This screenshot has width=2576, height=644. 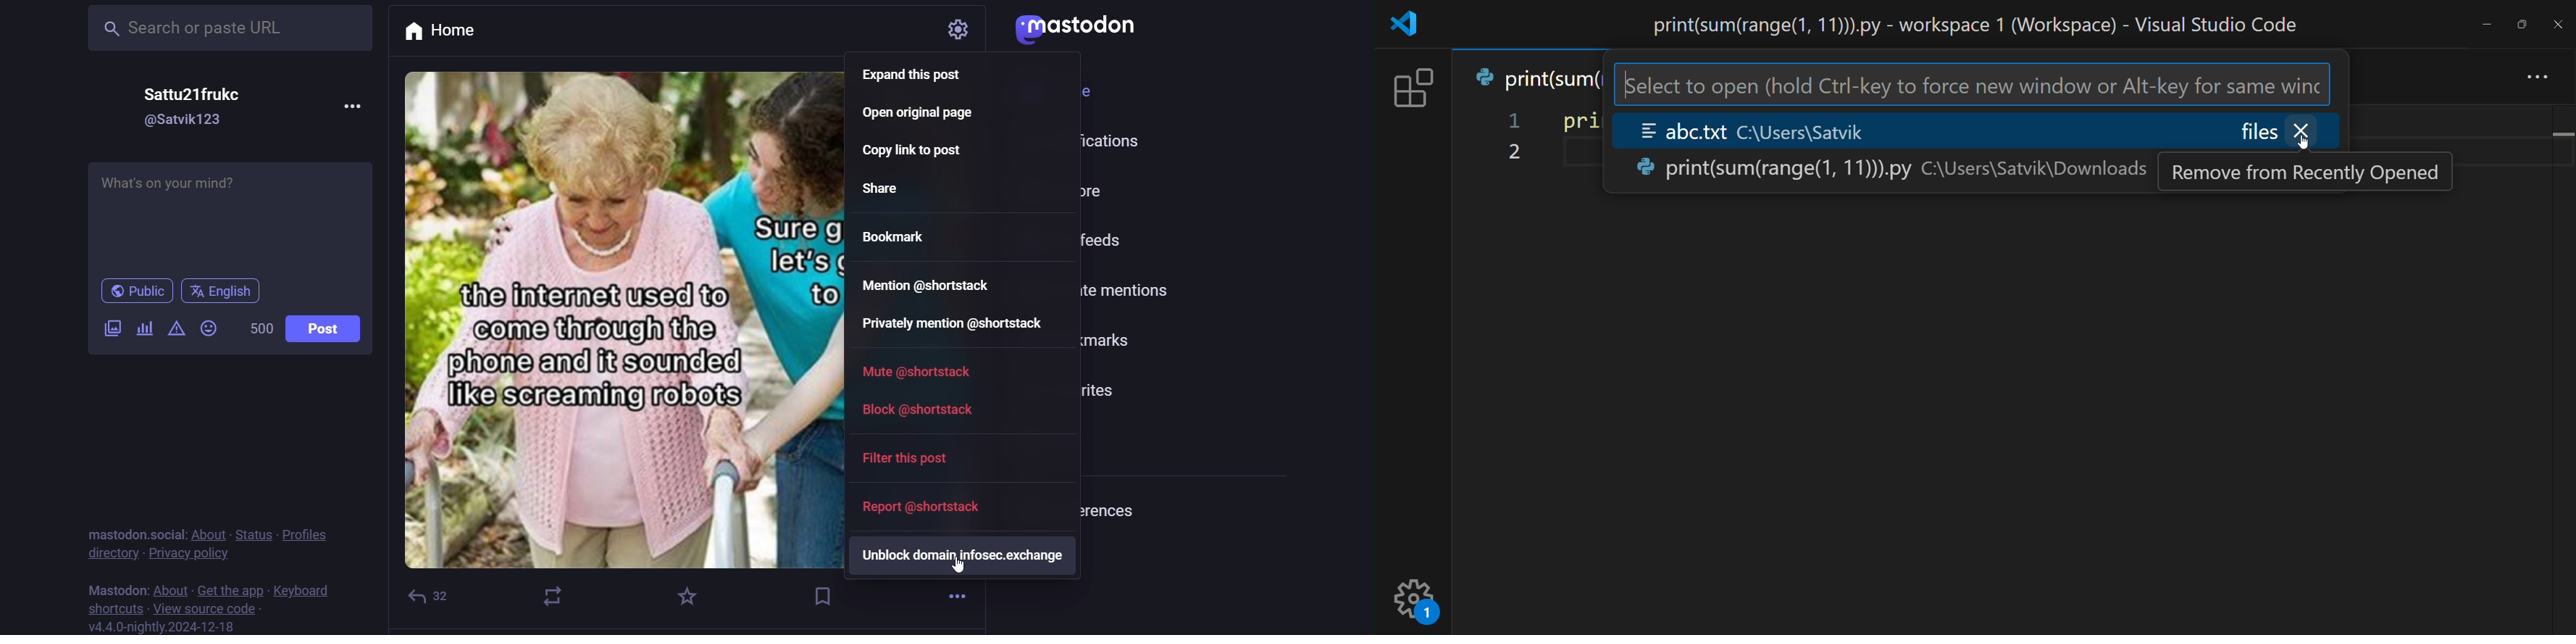 I want to click on abc.txt C:\Users\Satvik, so click(x=1780, y=128).